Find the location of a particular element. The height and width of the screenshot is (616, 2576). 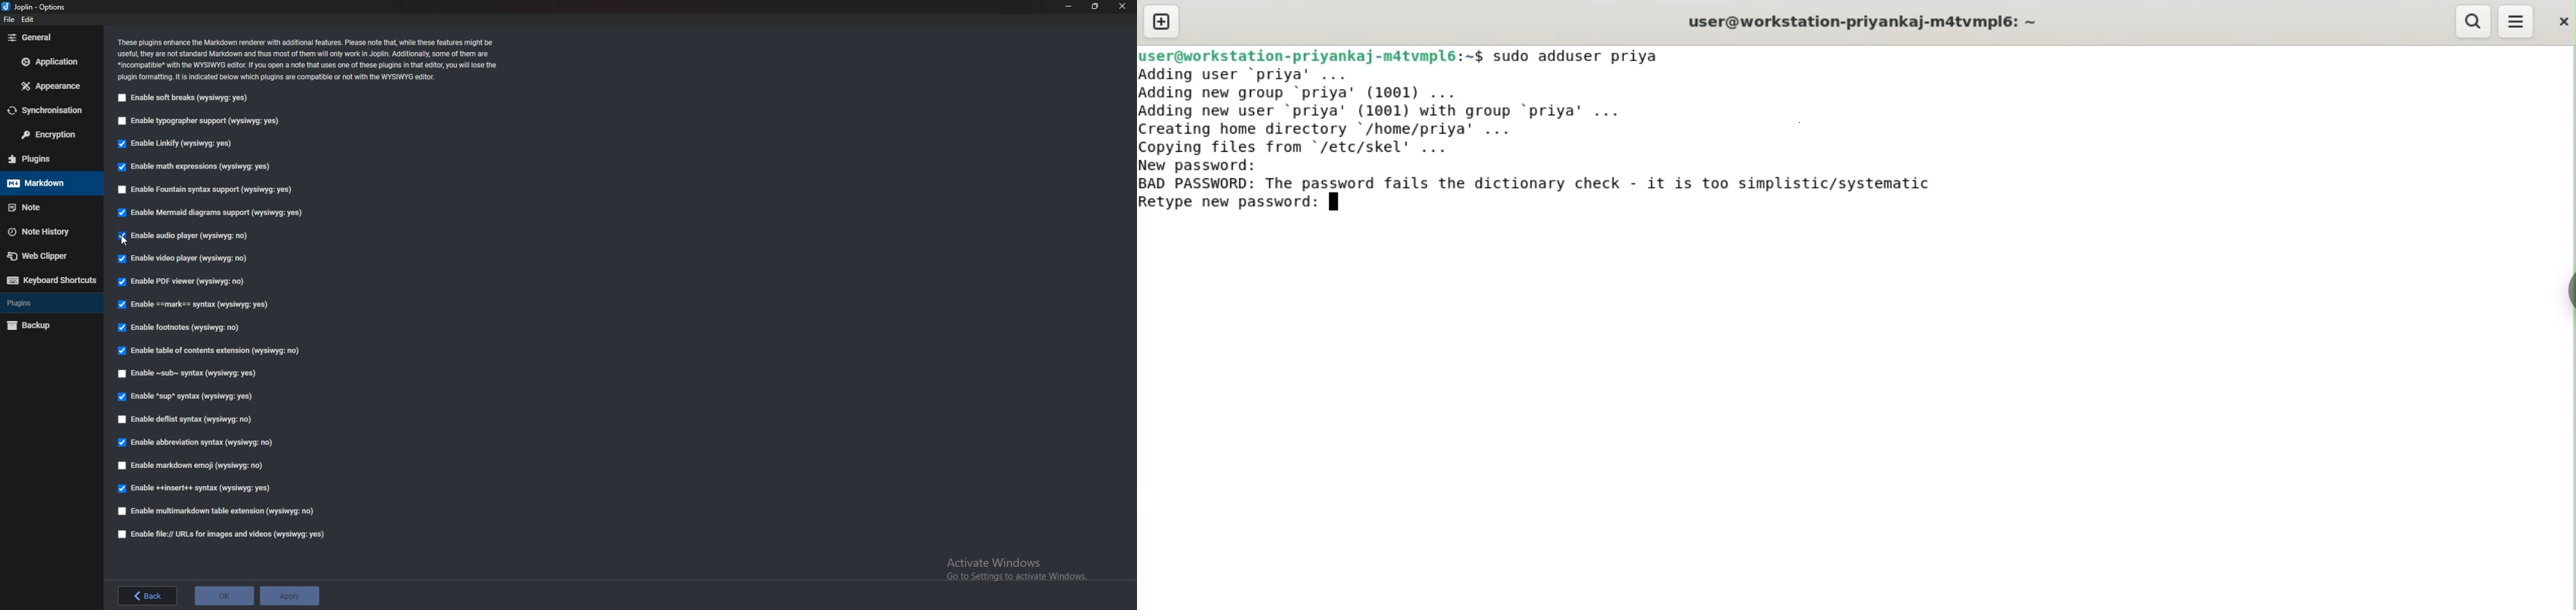

file is located at coordinates (10, 20).